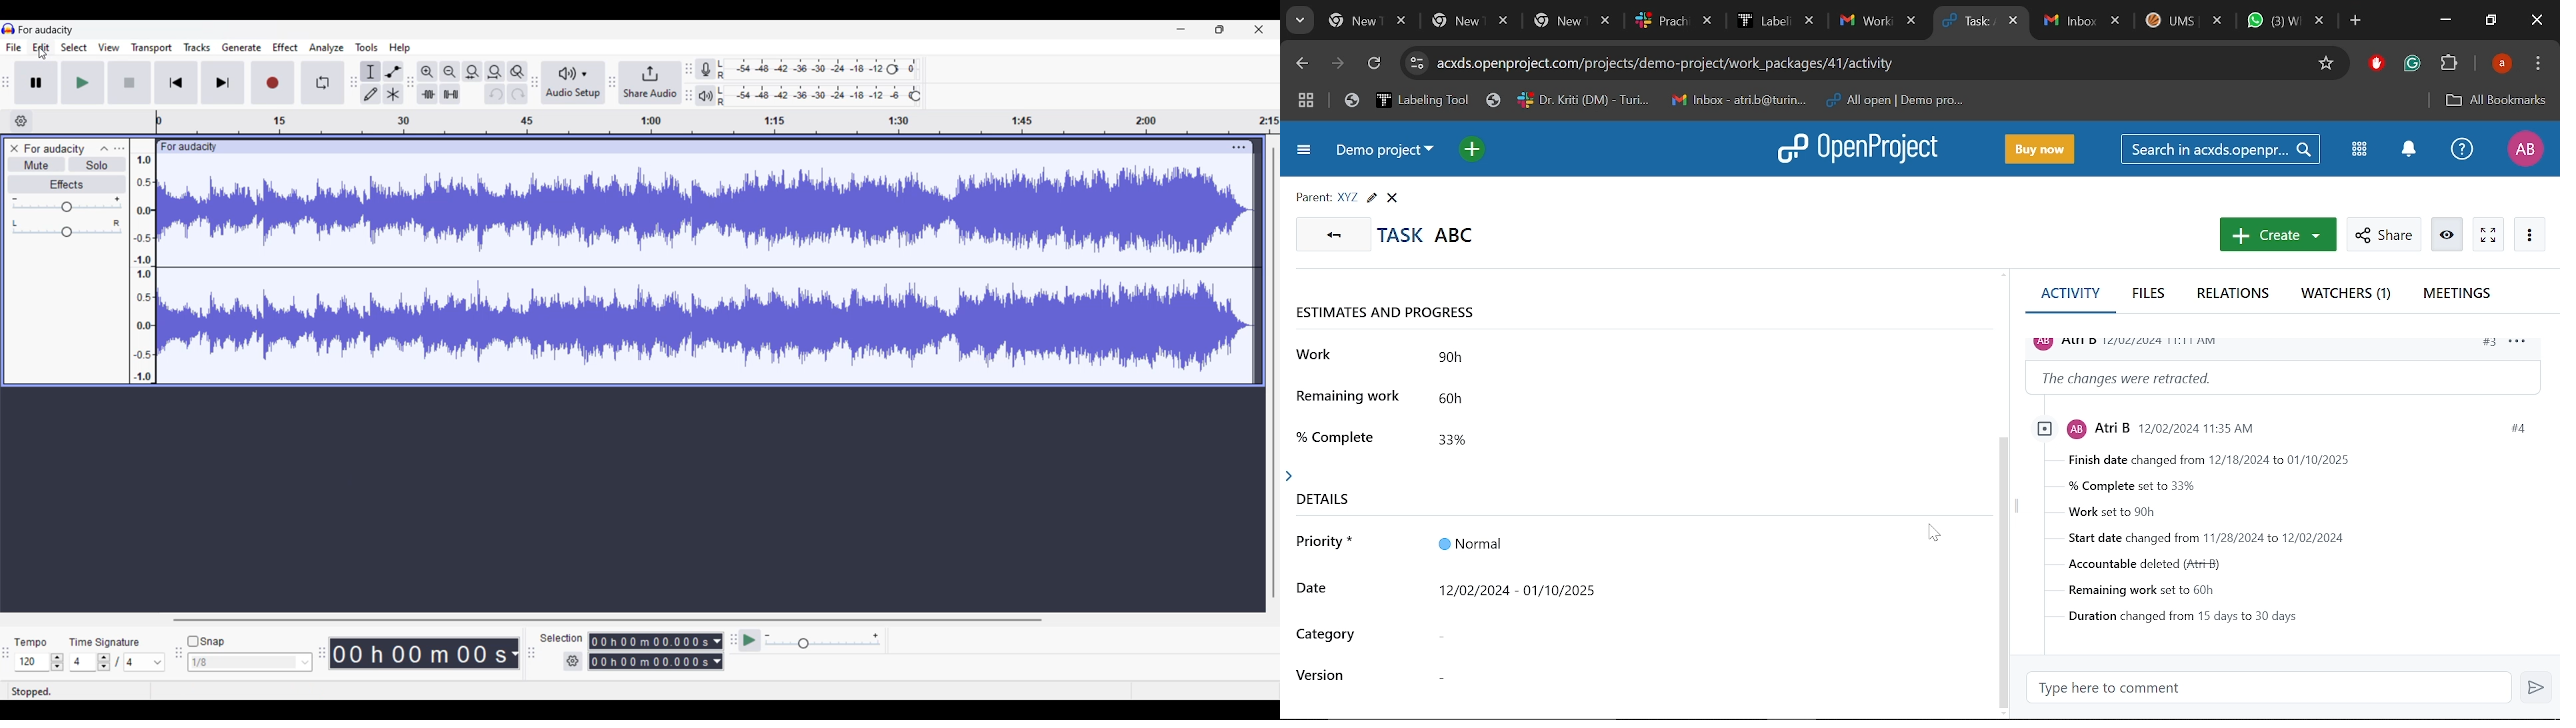 This screenshot has height=728, width=2576. What do you see at coordinates (104, 662) in the screenshot?
I see `Increase/Decrease time signature` at bounding box center [104, 662].